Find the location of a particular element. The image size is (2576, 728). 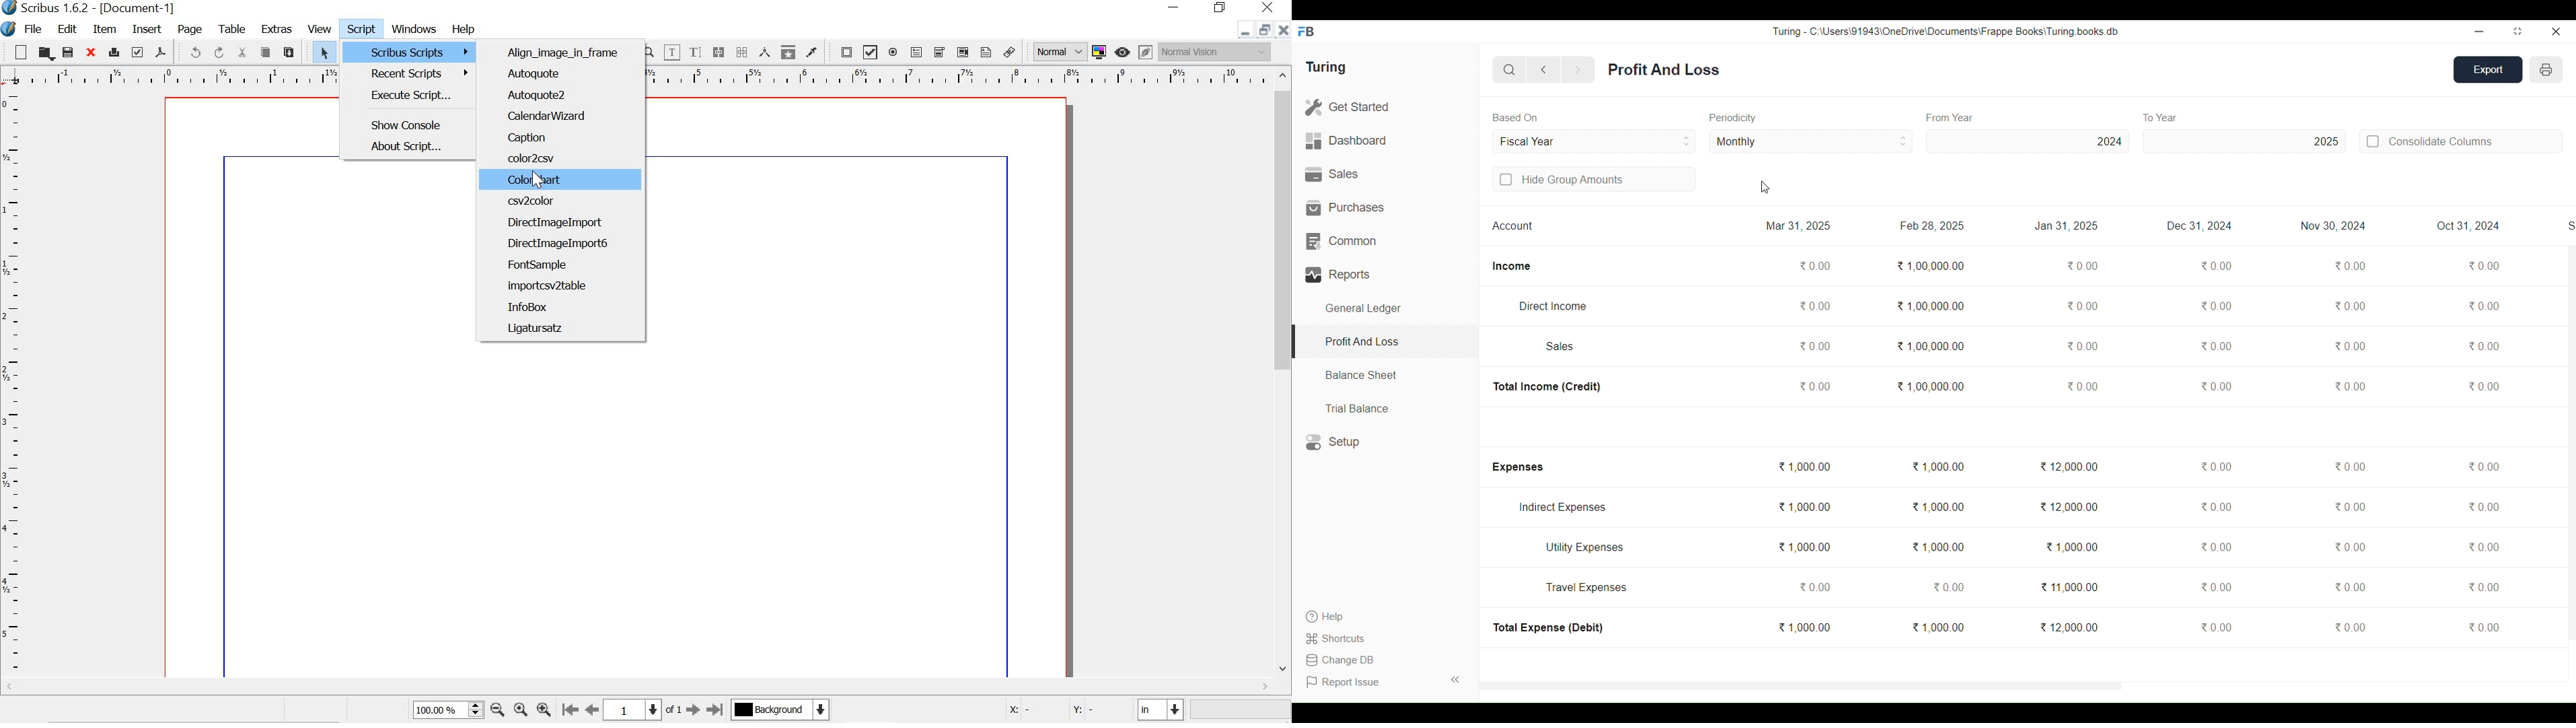

Turing is located at coordinates (1325, 68).